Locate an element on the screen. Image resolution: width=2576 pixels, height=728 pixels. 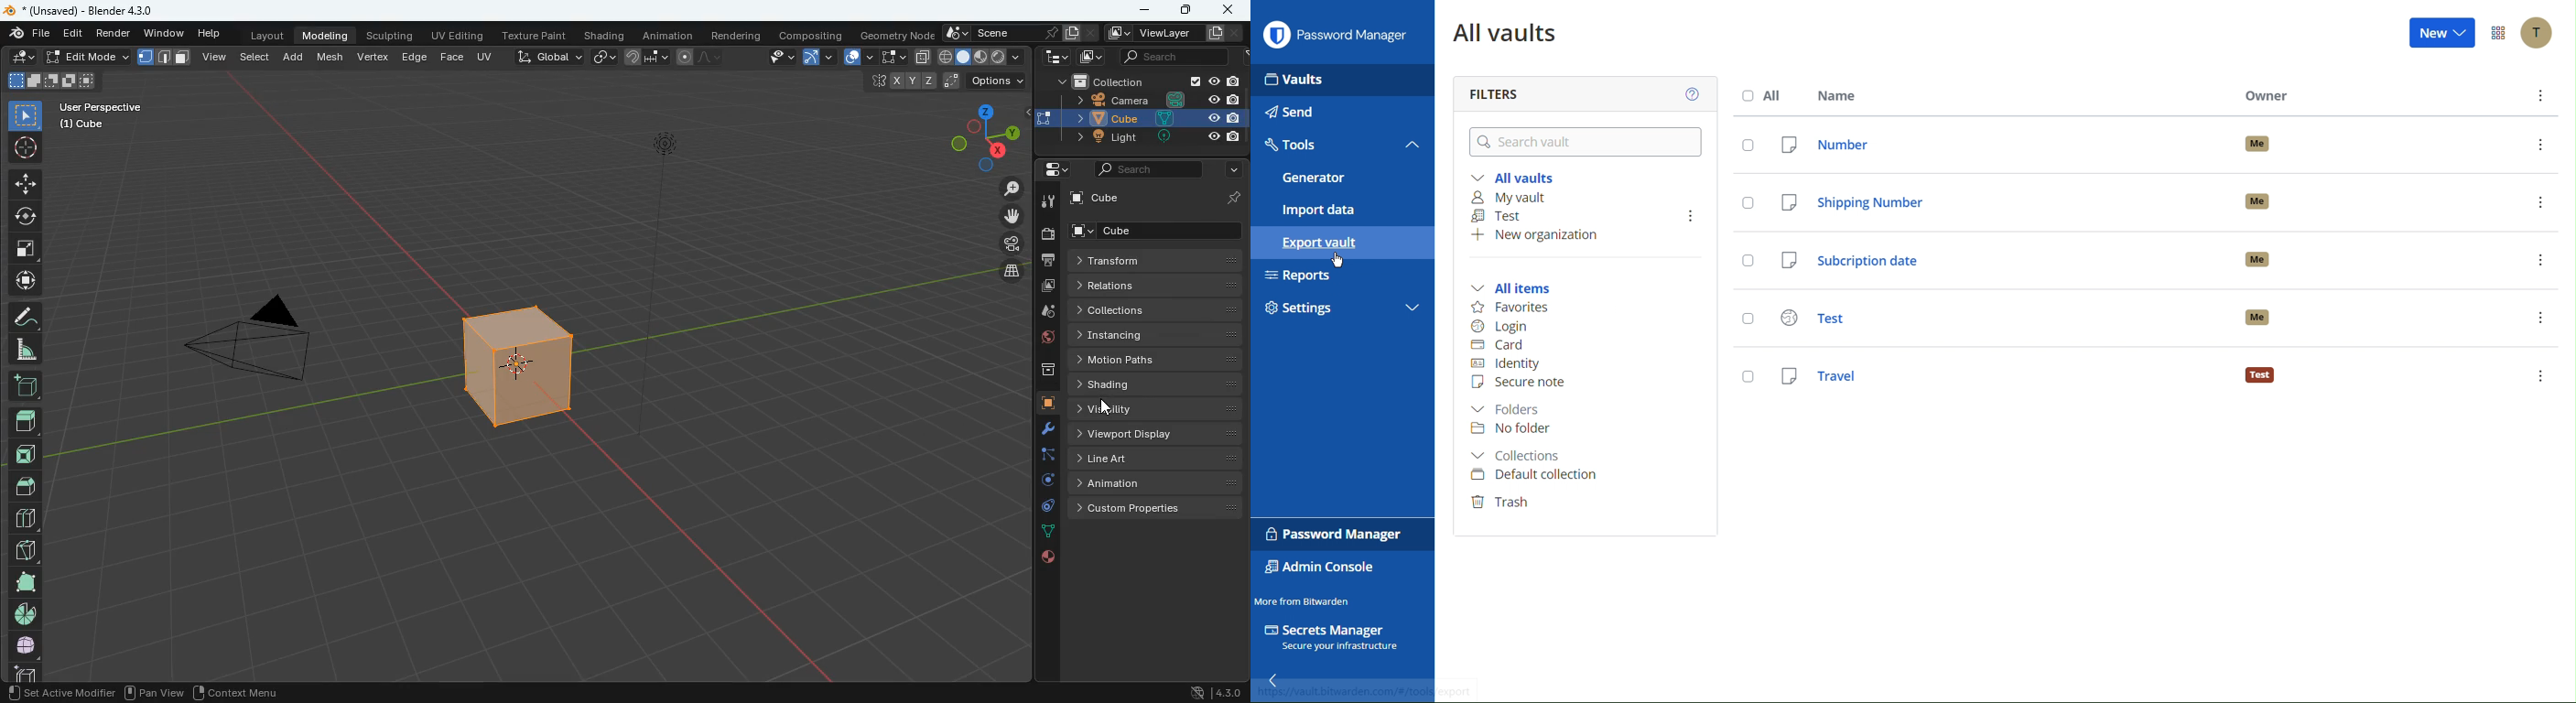
Generator is located at coordinates (1315, 179).